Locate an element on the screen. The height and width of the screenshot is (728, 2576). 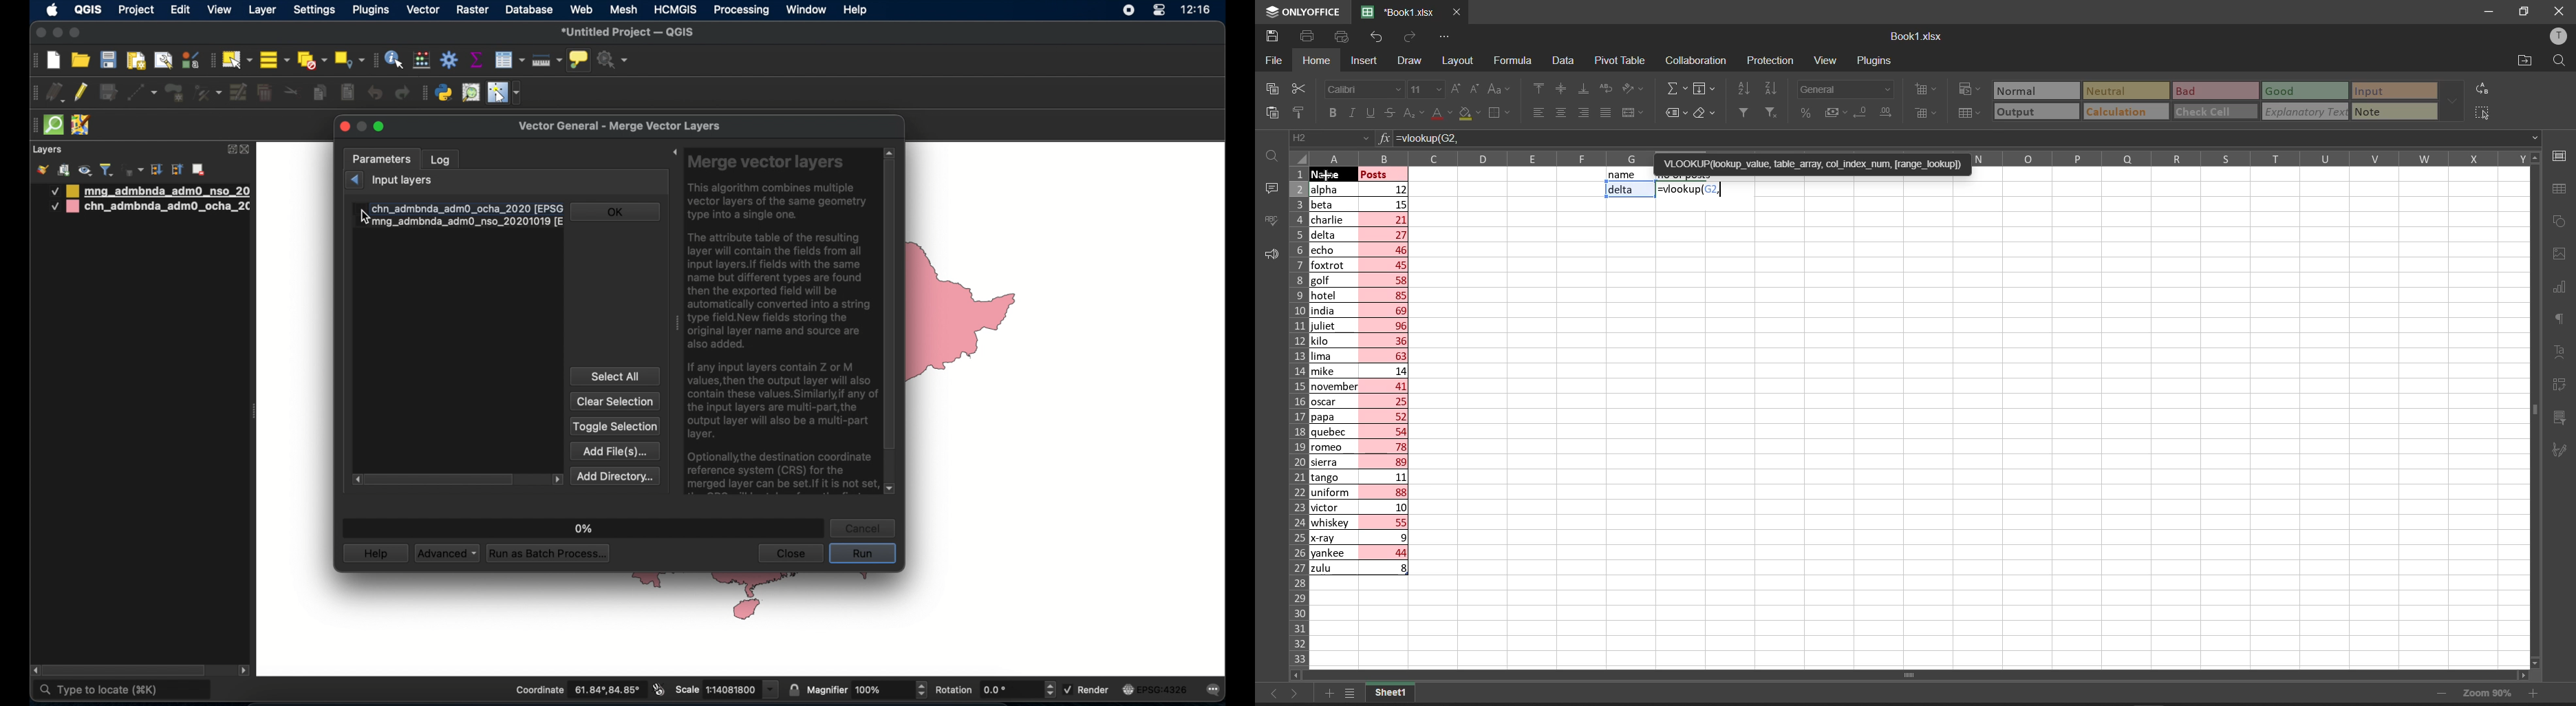
scroll box is located at coordinates (890, 307).